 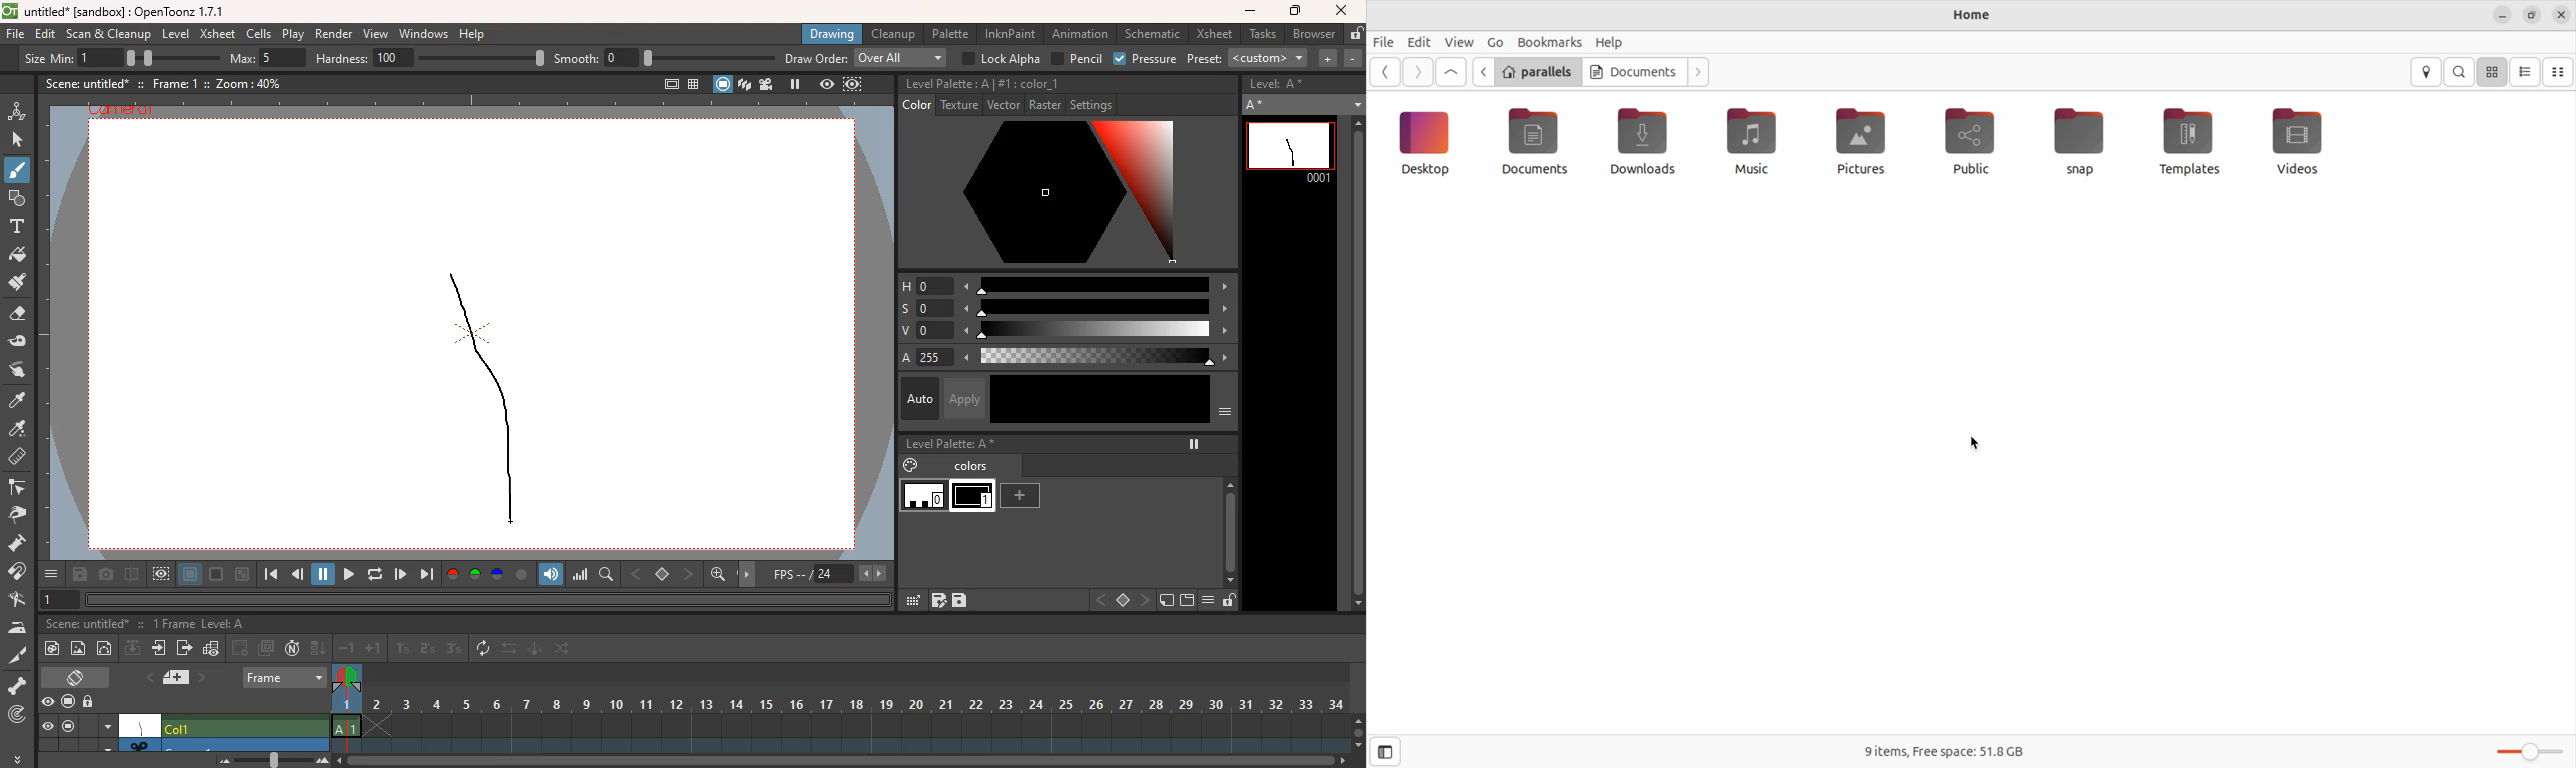 What do you see at coordinates (975, 497) in the screenshot?
I see `level` at bounding box center [975, 497].